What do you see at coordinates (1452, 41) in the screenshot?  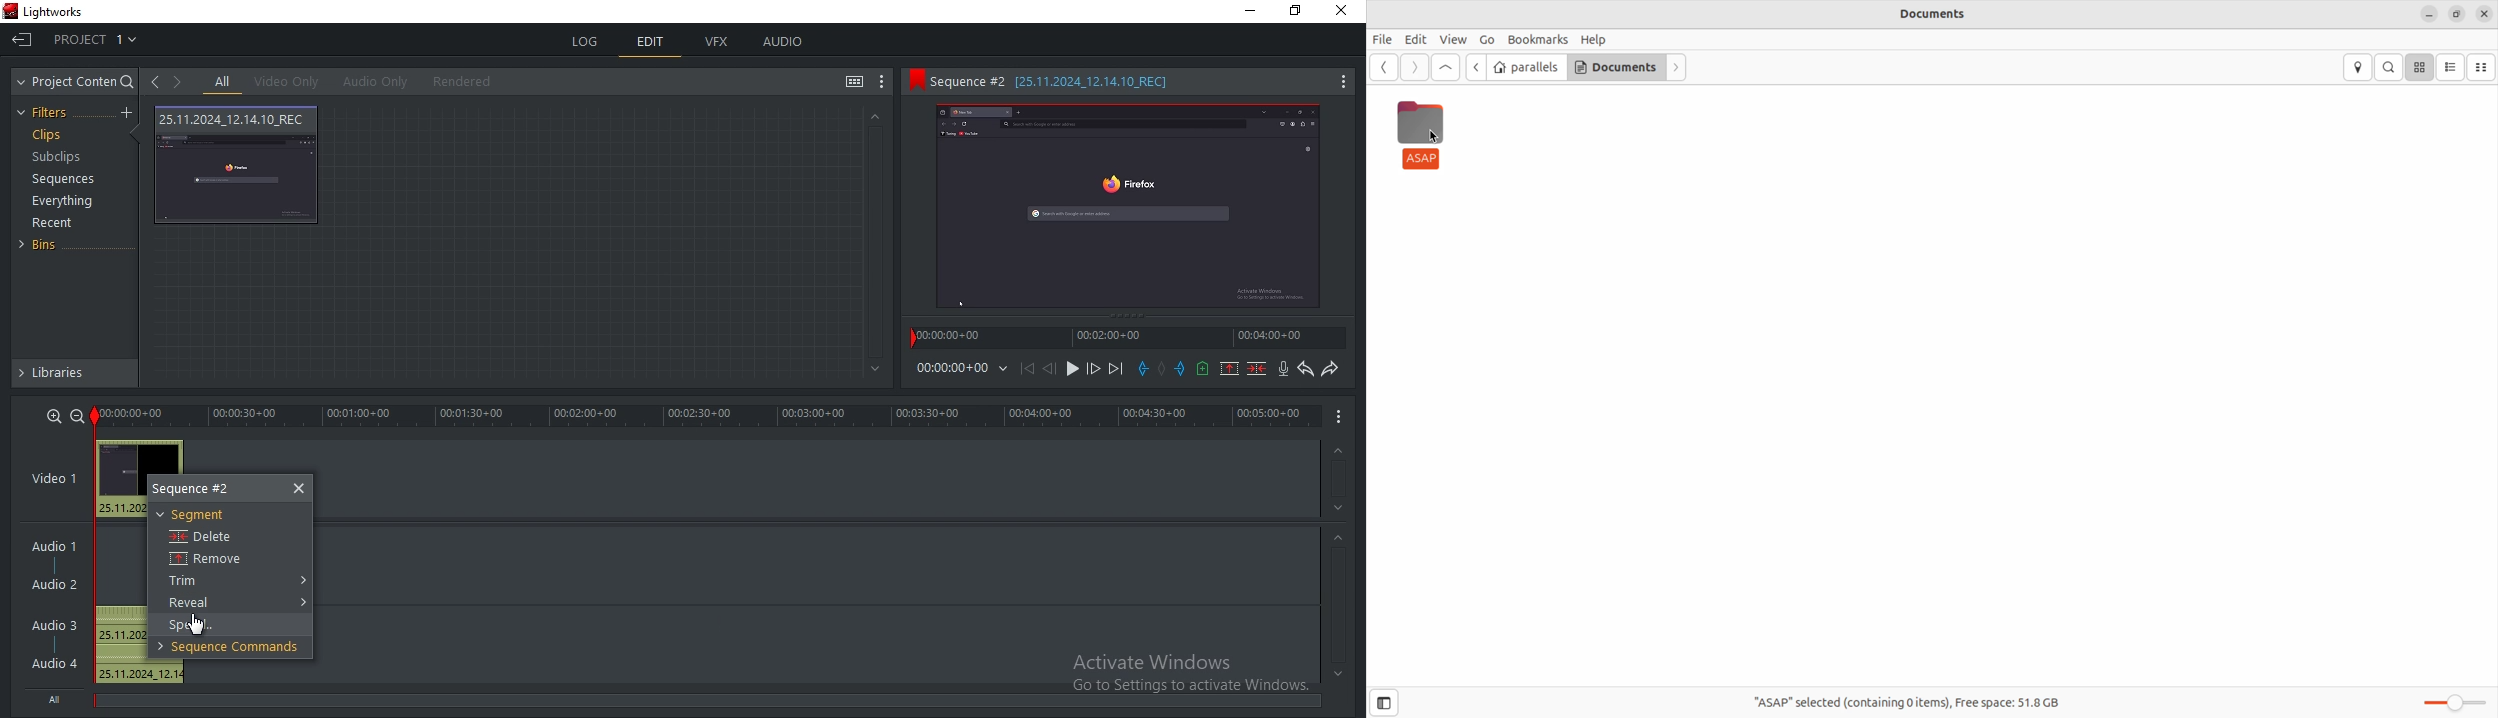 I see `View` at bounding box center [1452, 41].